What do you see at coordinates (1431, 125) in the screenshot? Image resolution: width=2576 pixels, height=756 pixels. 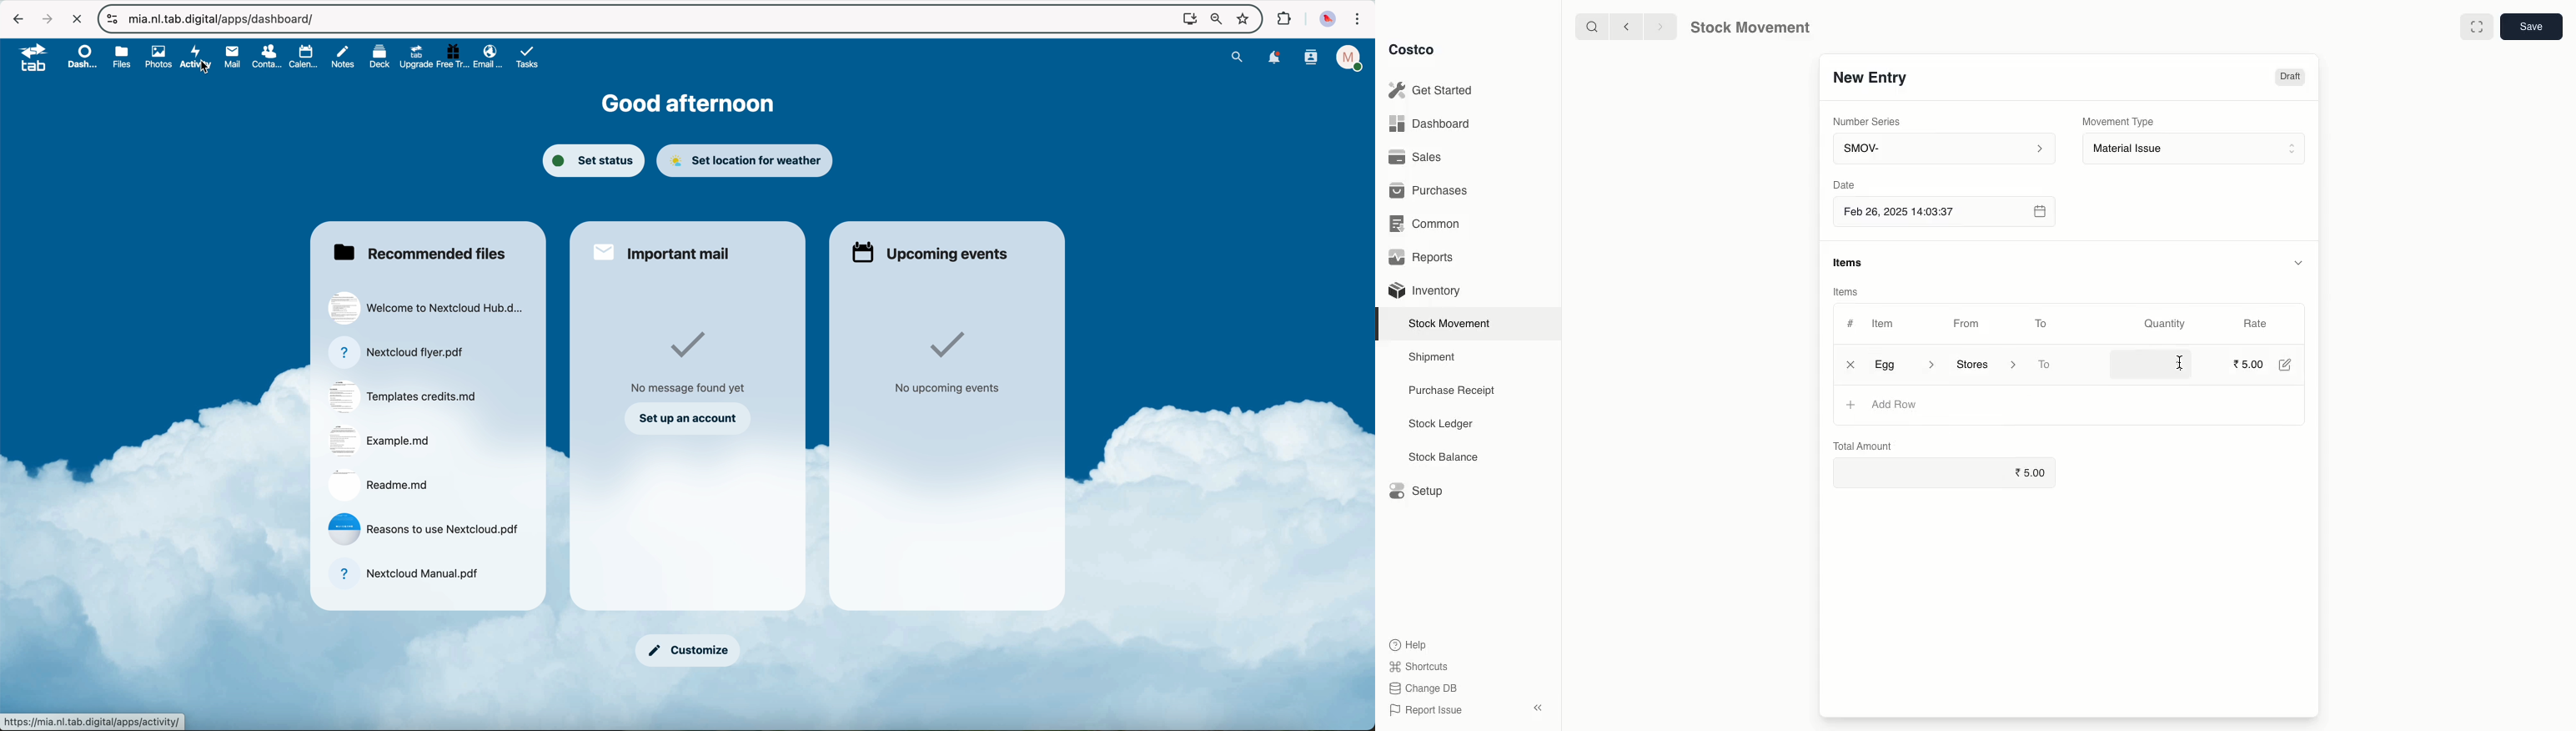 I see `Dashboard` at bounding box center [1431, 125].